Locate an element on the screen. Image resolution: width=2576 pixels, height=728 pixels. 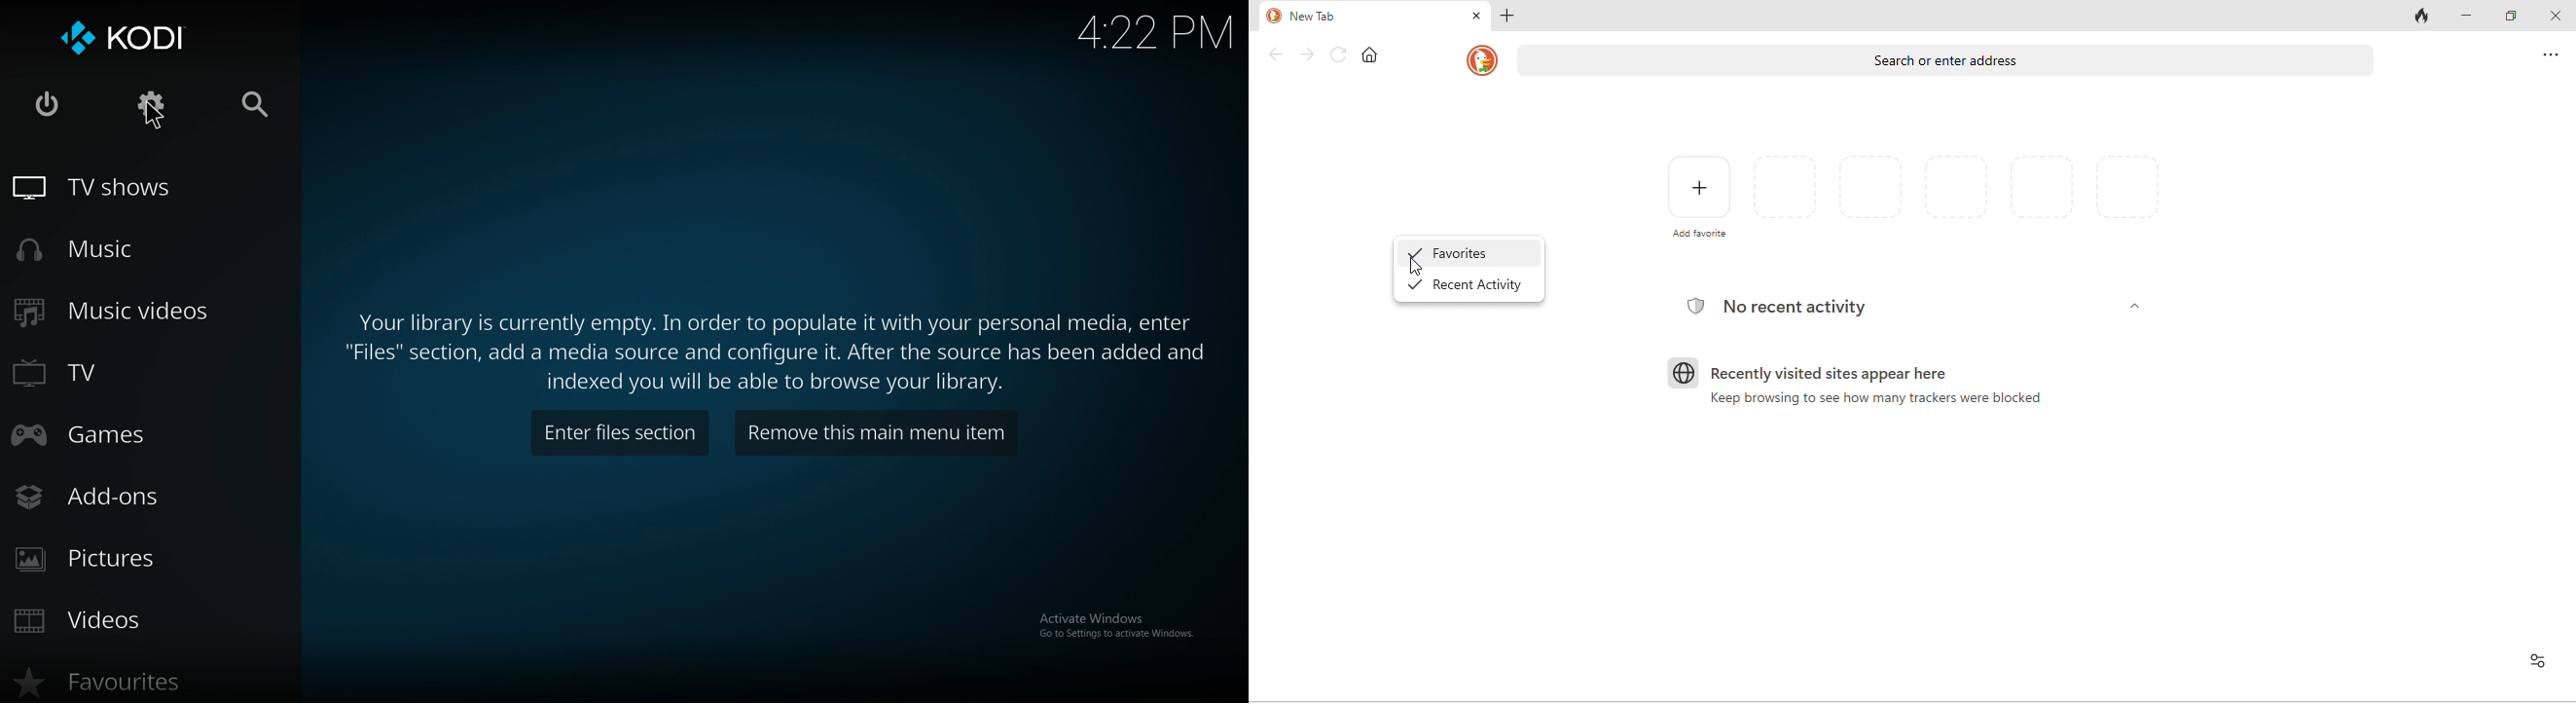
search is located at coordinates (252, 107).